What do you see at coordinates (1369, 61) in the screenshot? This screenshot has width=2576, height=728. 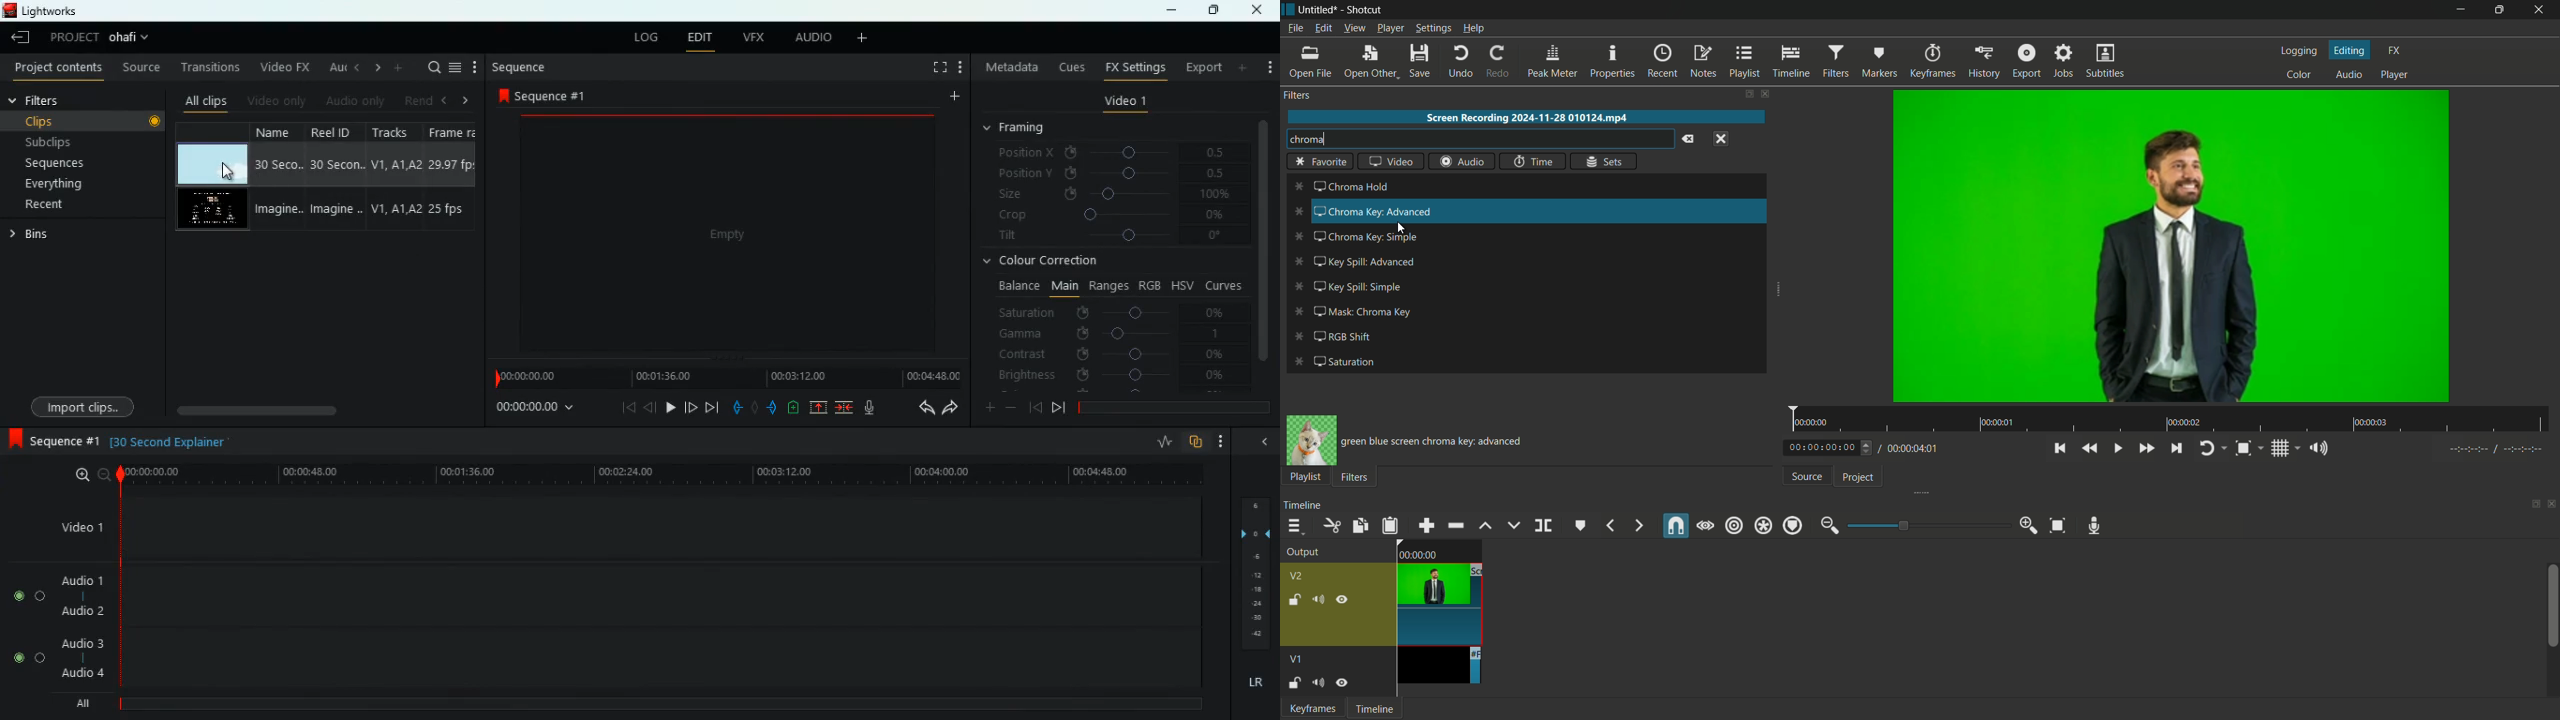 I see `open other` at bounding box center [1369, 61].